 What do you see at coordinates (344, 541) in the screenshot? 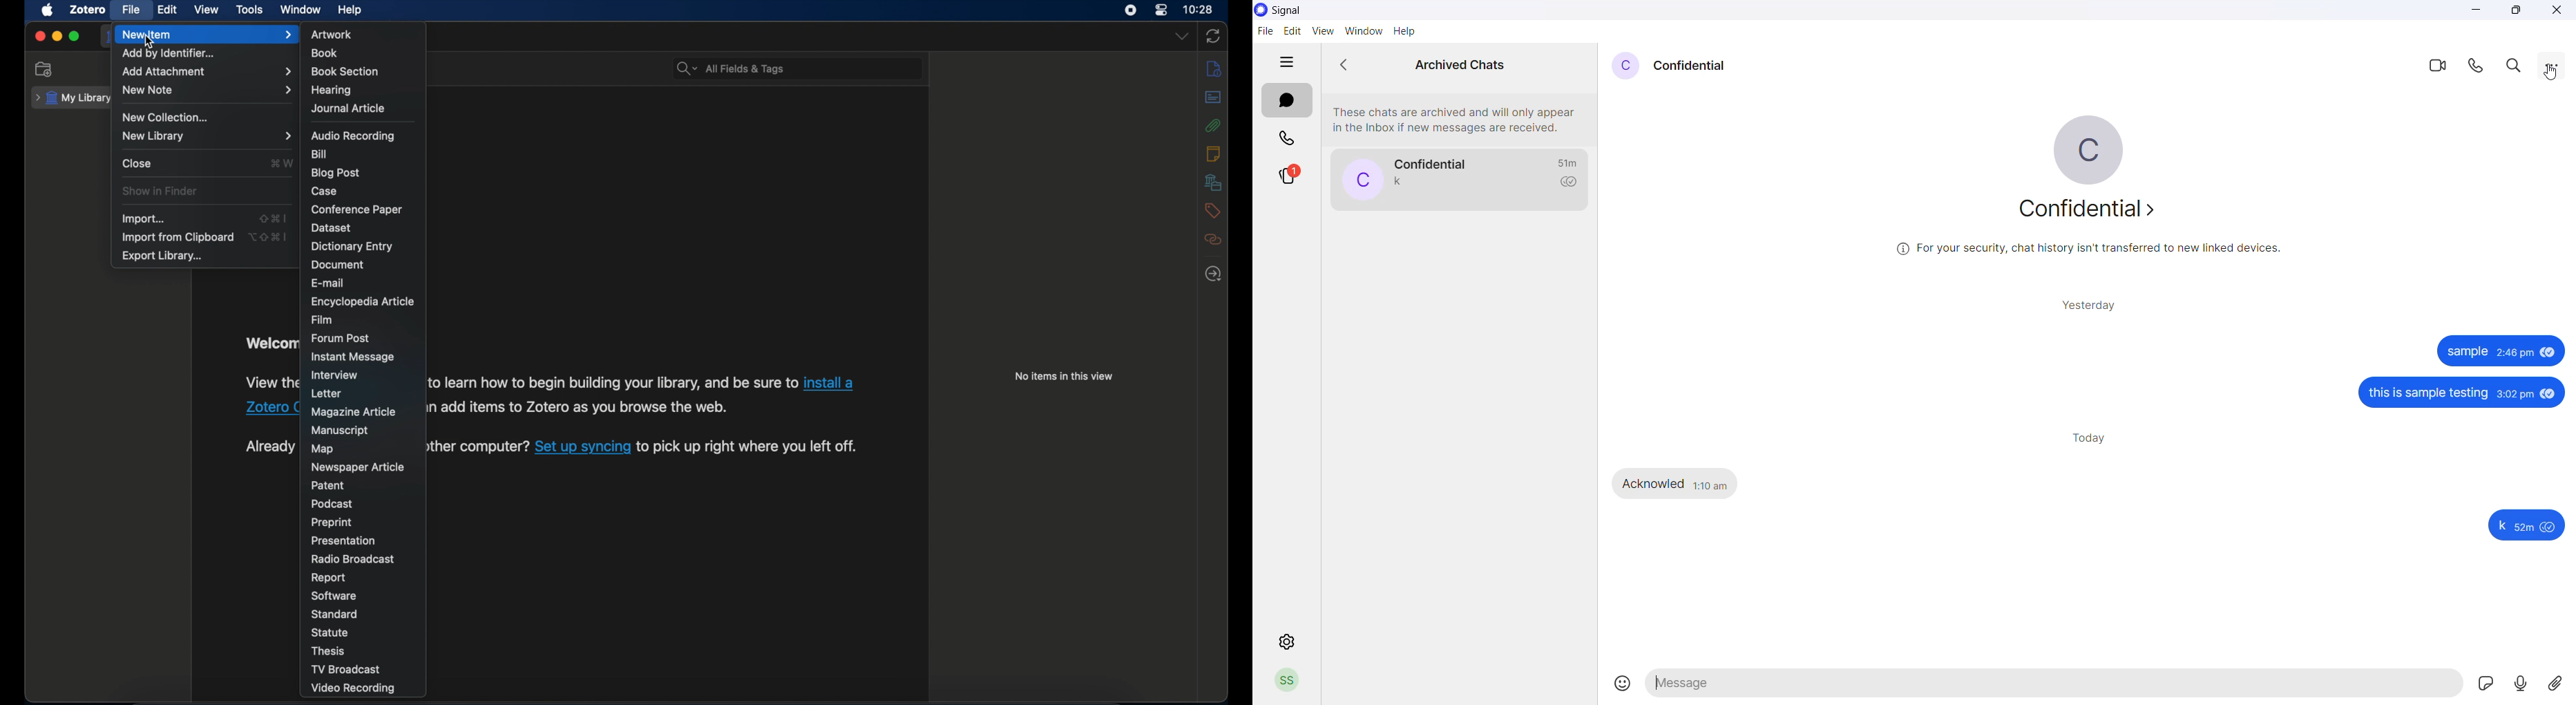
I see `presentation` at bounding box center [344, 541].